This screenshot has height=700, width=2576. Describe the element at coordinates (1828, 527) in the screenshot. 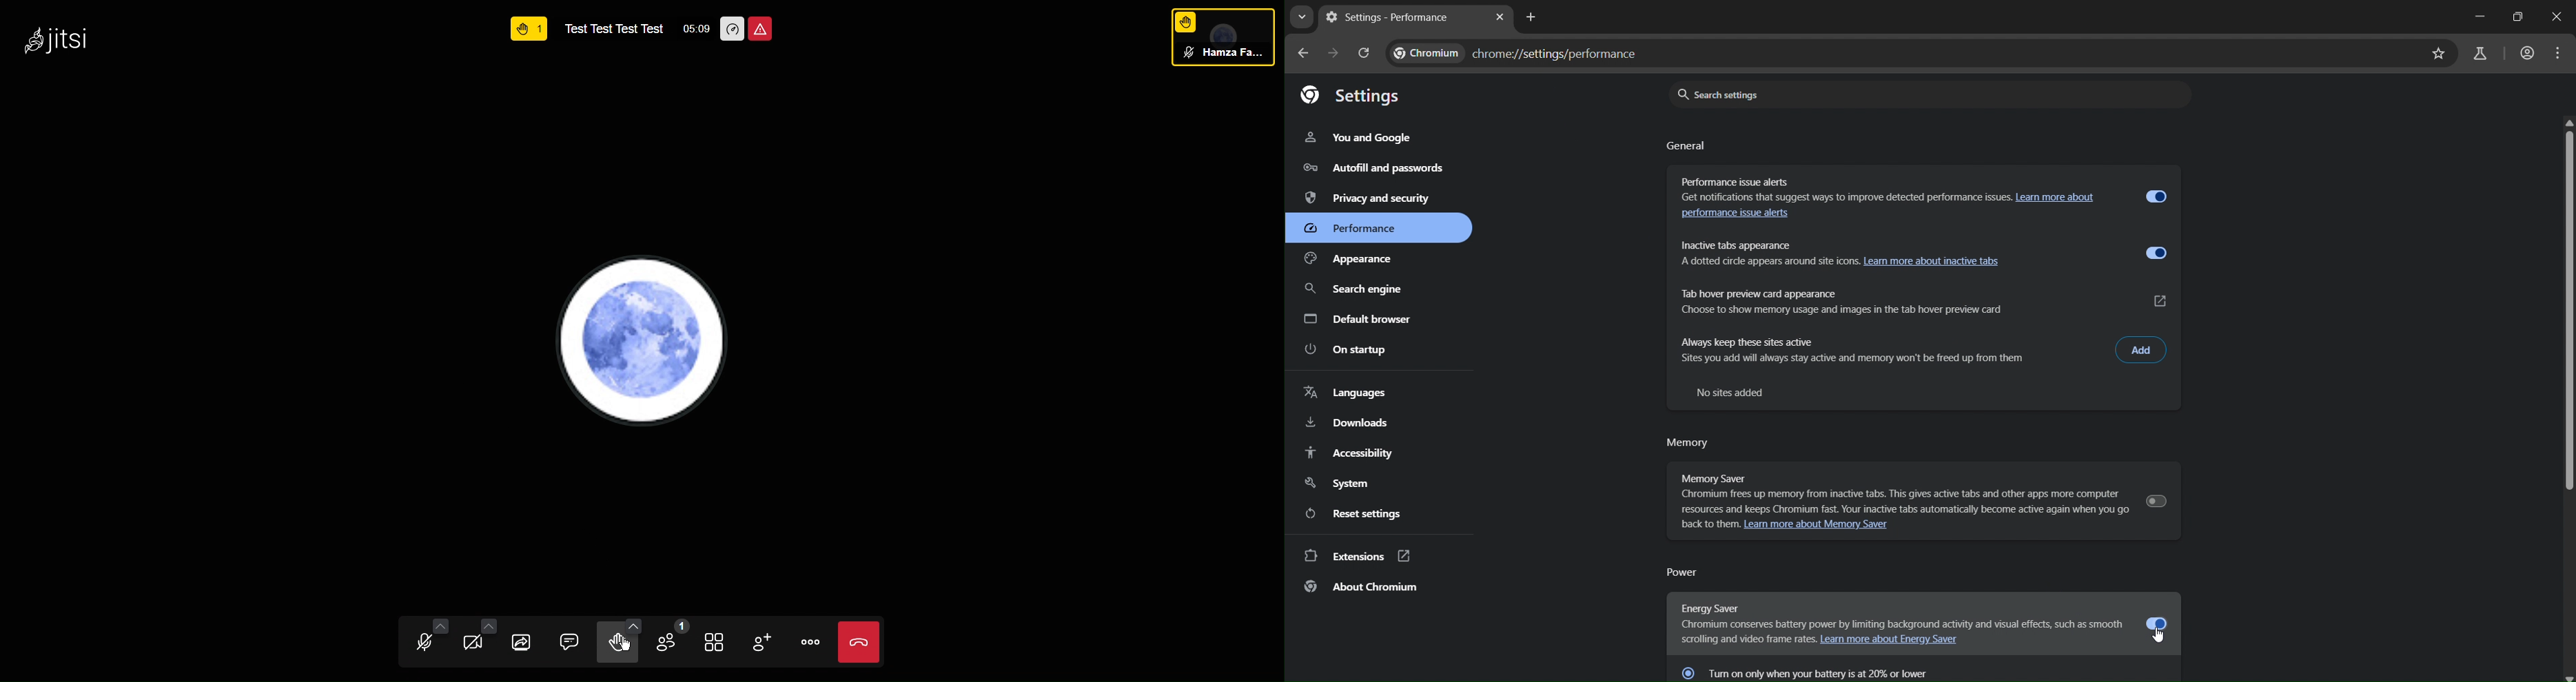

I see `learn more about memory saver` at that location.